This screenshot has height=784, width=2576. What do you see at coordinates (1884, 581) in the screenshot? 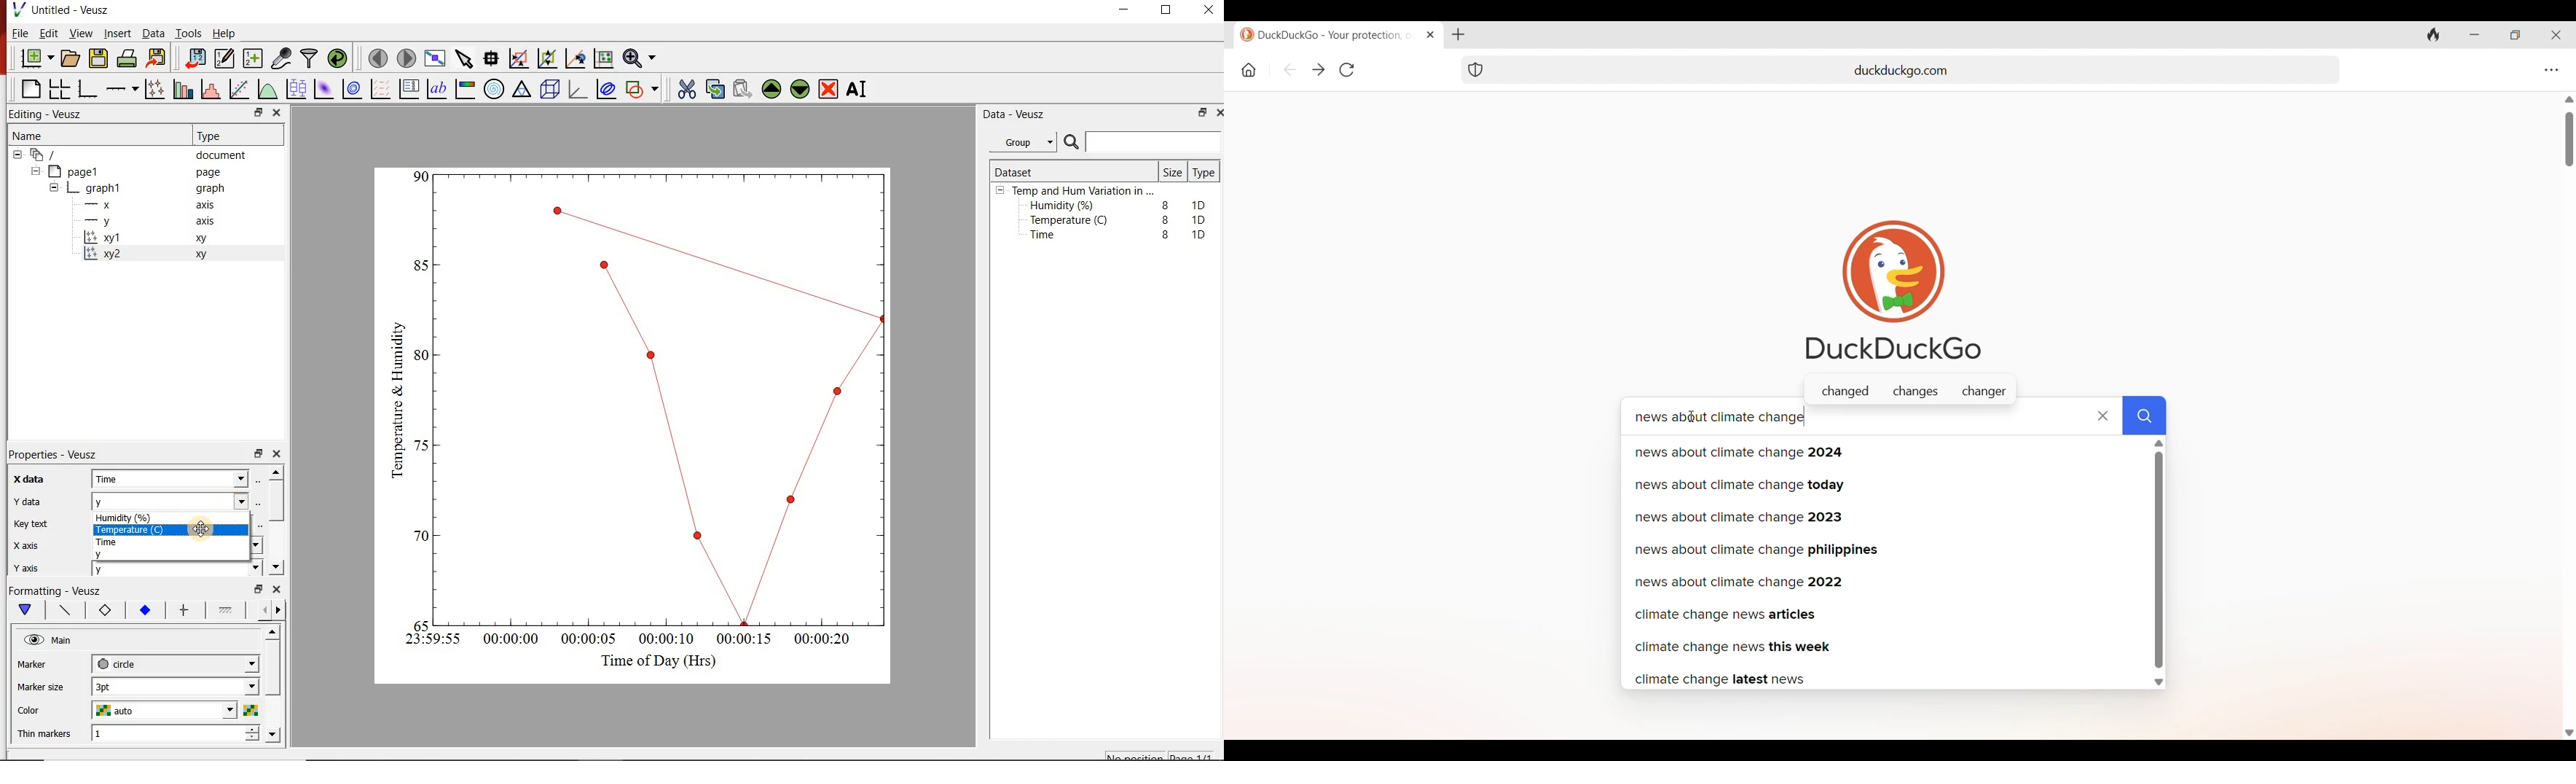
I see `News about climate change 2022` at bounding box center [1884, 581].